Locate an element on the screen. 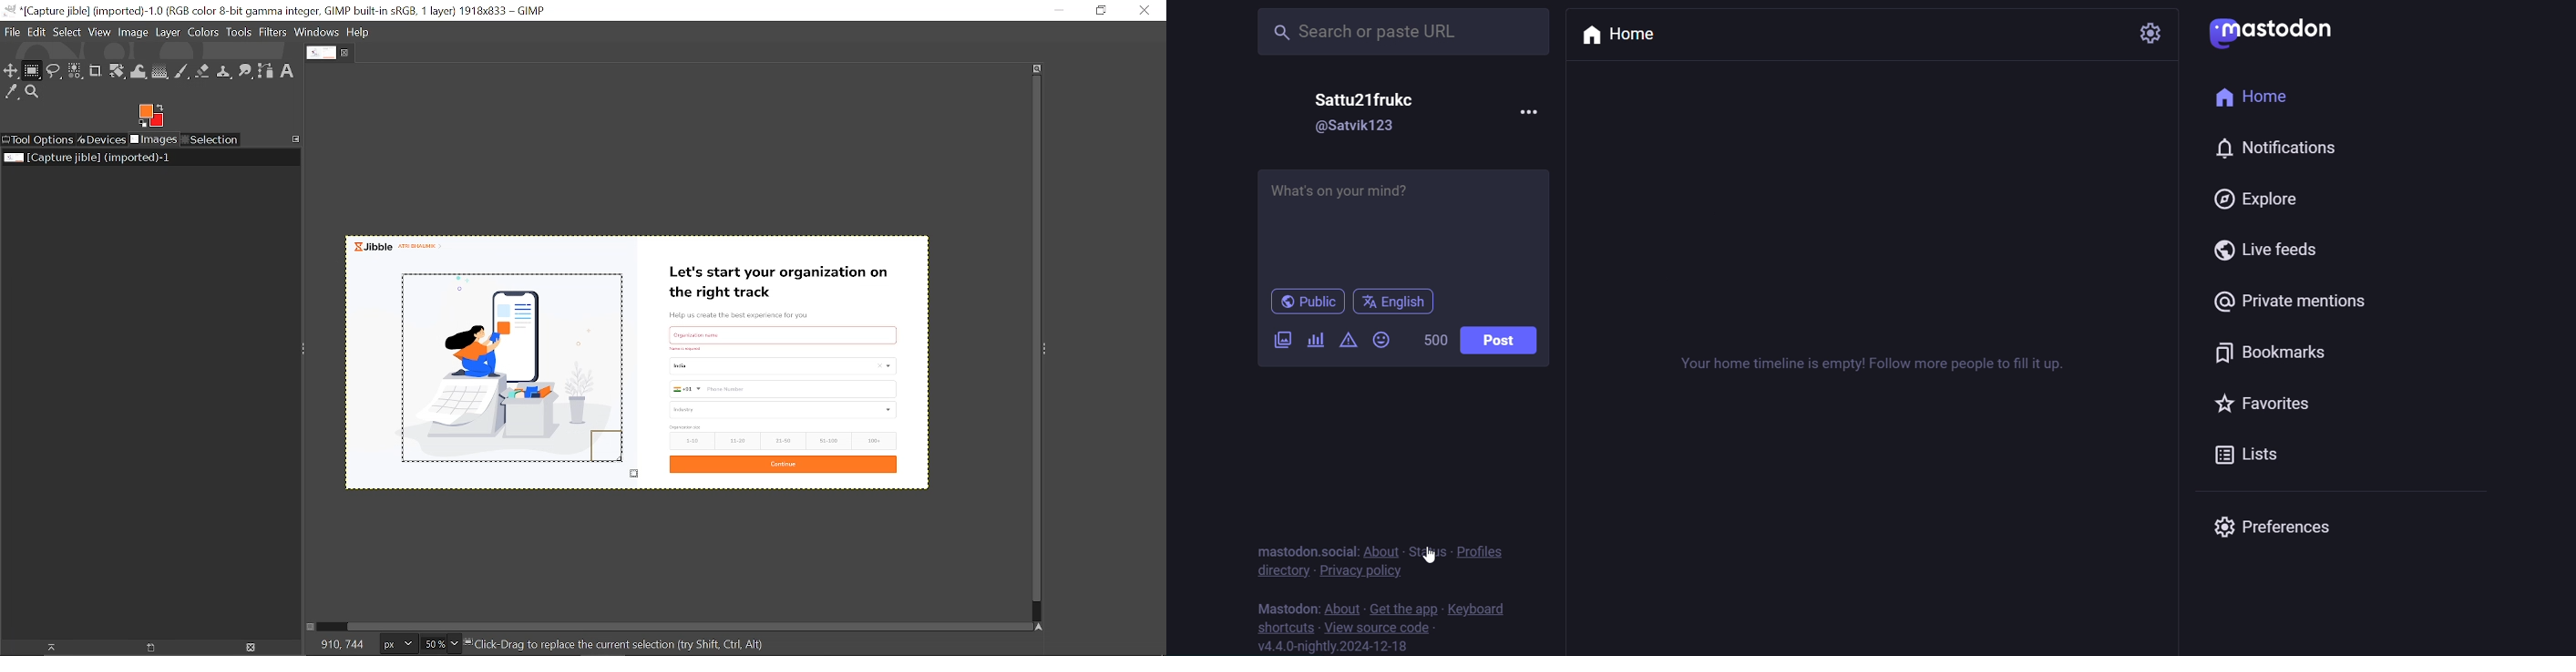 This screenshot has height=672, width=2576. post here is located at coordinates (1401, 225).